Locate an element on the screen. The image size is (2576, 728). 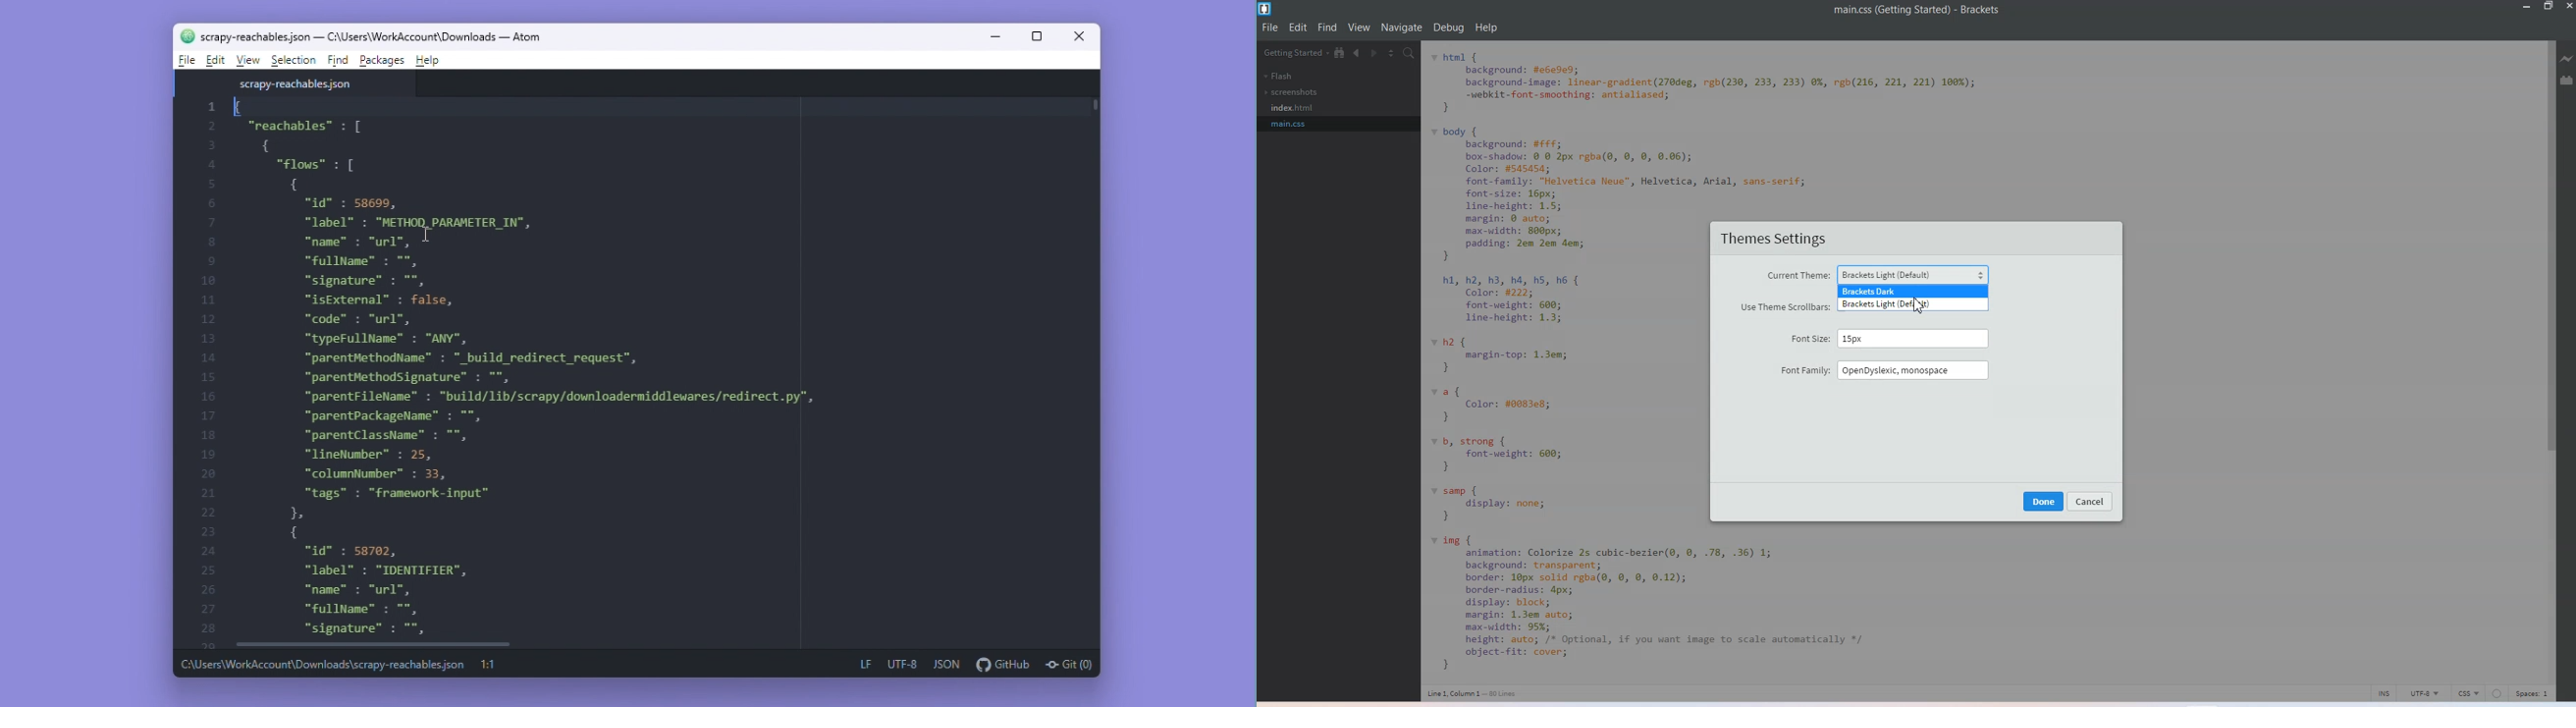
Theme settings is located at coordinates (1774, 238).